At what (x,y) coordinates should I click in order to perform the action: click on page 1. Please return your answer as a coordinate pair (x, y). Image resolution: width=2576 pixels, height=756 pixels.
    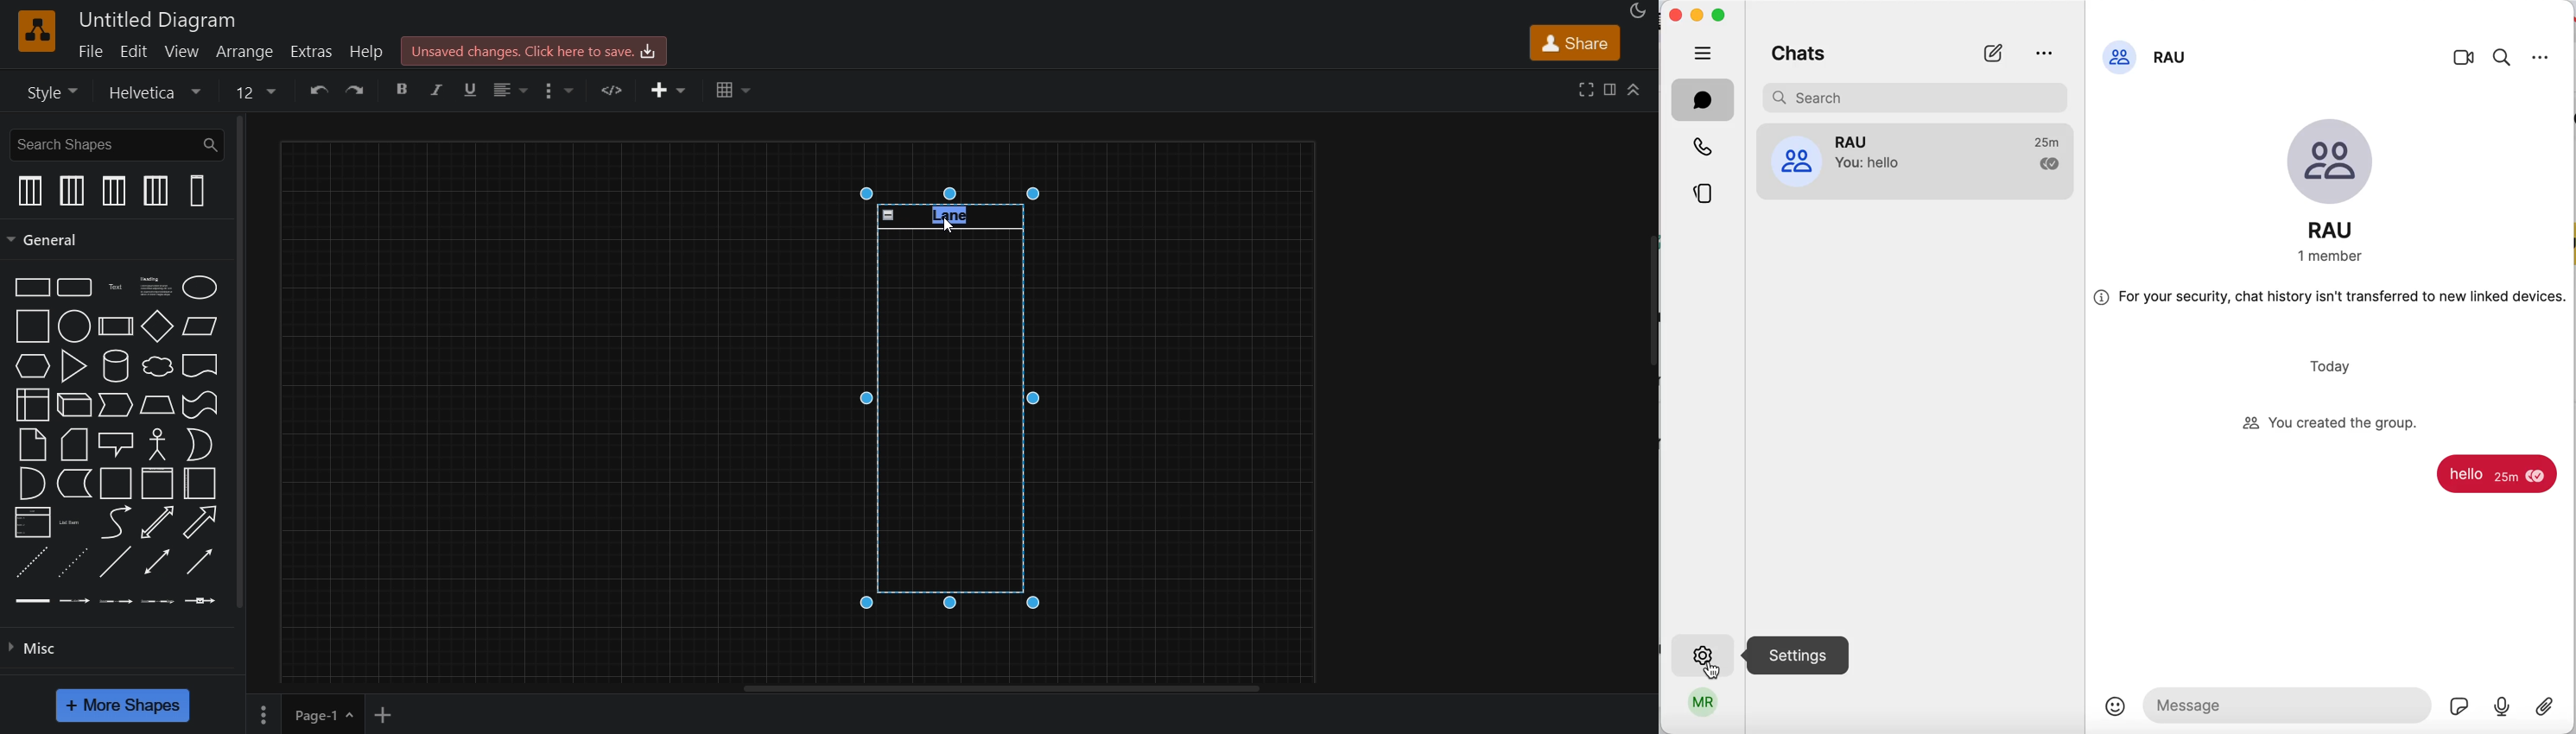
    Looking at the image, I should click on (303, 713).